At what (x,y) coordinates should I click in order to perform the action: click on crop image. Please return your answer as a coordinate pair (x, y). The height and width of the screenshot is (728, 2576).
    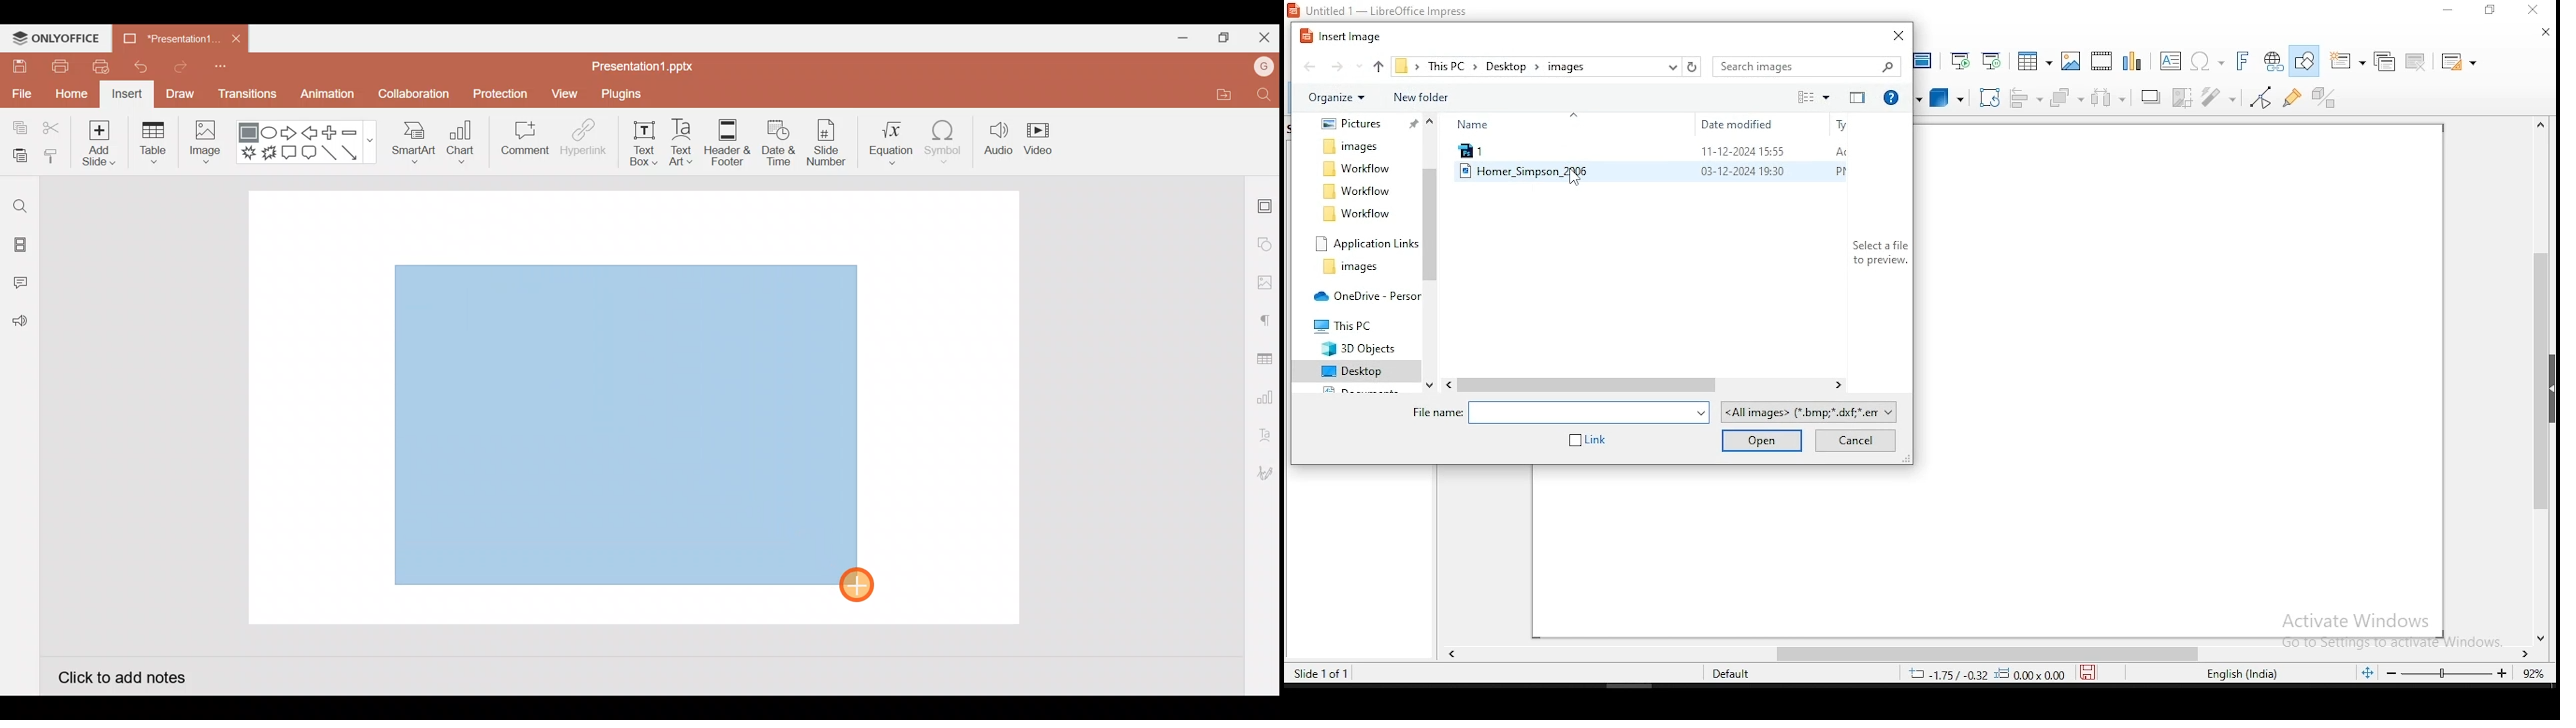
    Looking at the image, I should click on (2223, 97).